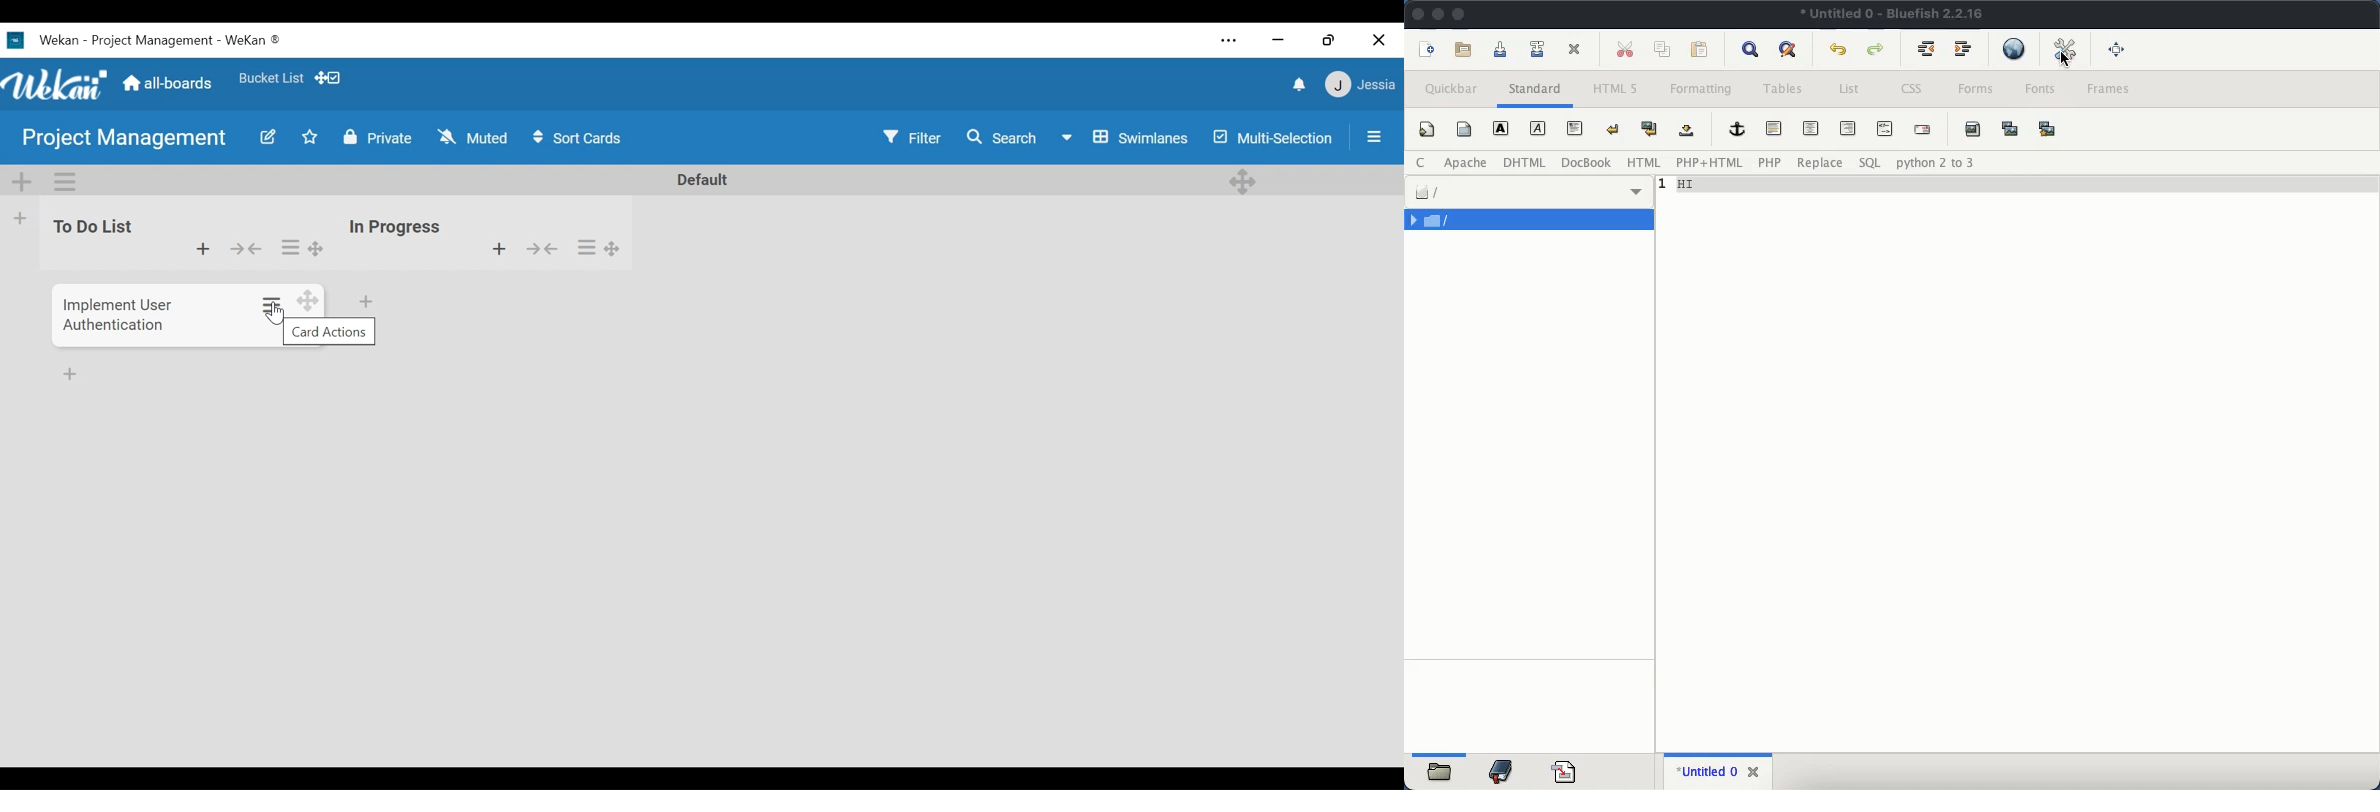 This screenshot has width=2380, height=812. I want to click on list actions, so click(290, 249).